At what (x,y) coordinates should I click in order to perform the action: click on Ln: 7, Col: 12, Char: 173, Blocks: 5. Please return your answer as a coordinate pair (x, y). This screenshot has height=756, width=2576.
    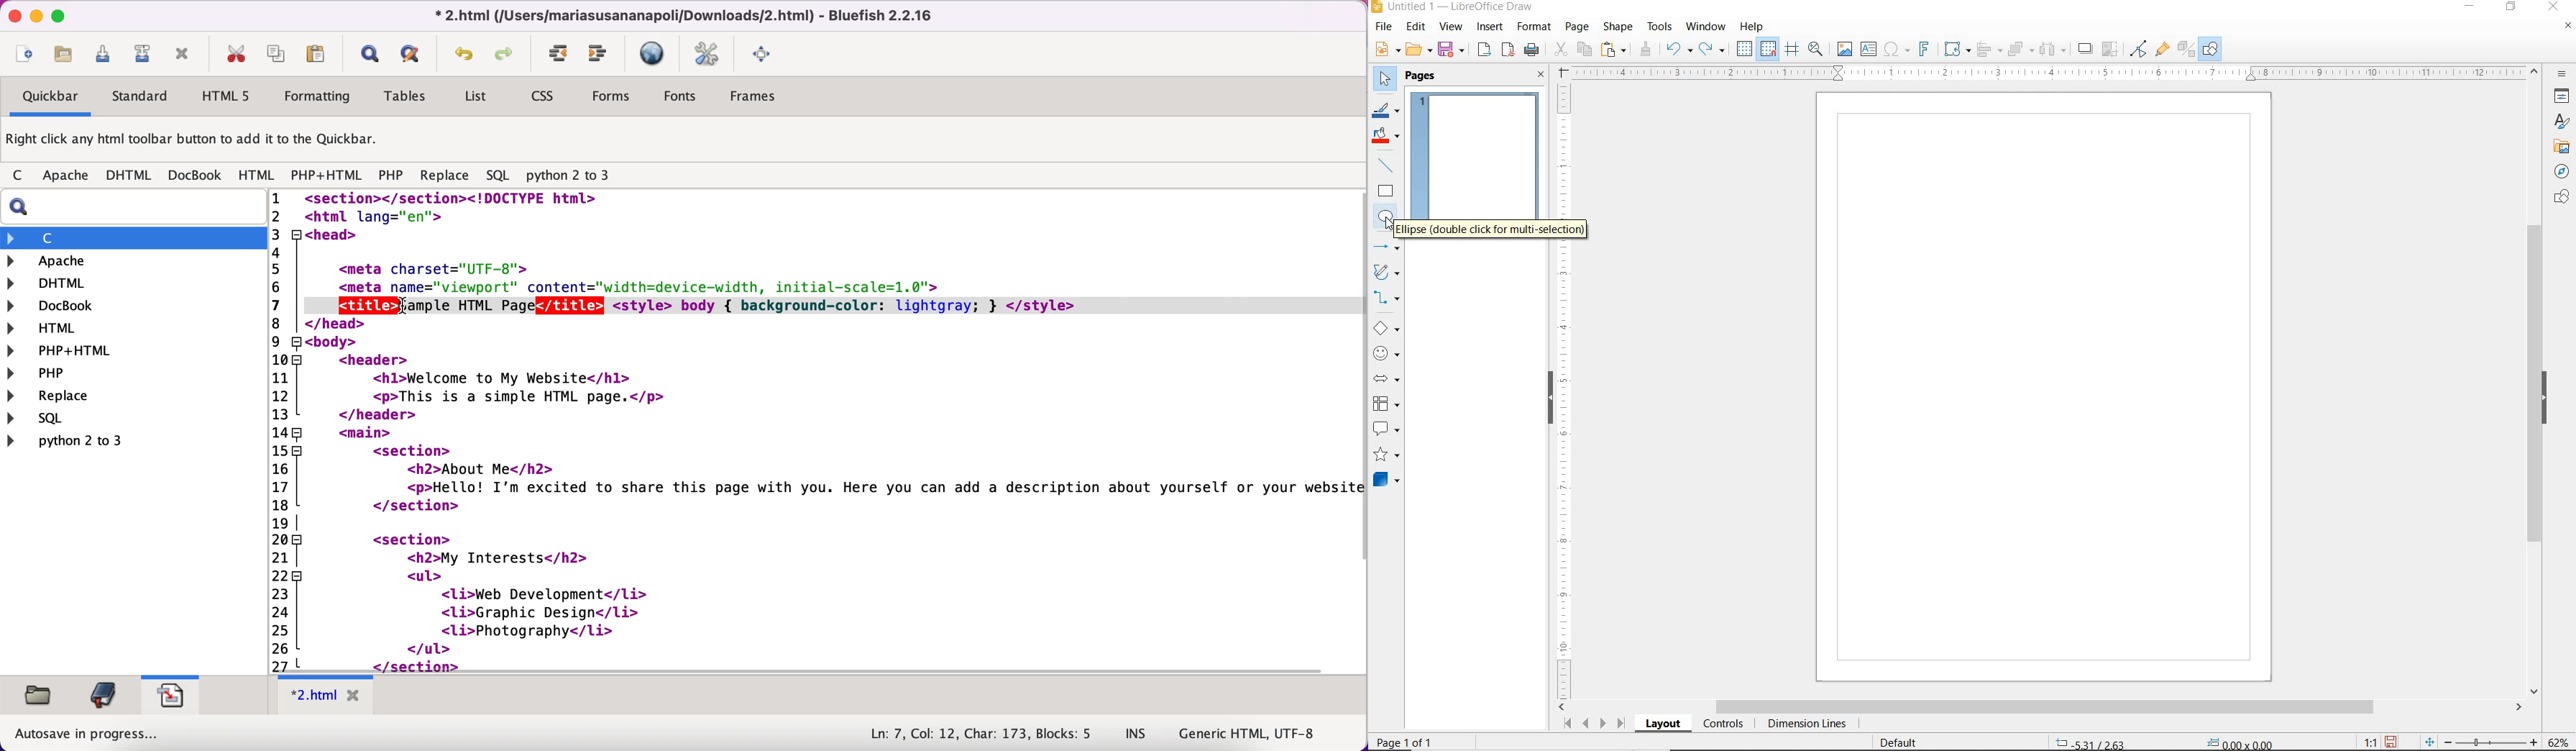
    Looking at the image, I should click on (983, 734).